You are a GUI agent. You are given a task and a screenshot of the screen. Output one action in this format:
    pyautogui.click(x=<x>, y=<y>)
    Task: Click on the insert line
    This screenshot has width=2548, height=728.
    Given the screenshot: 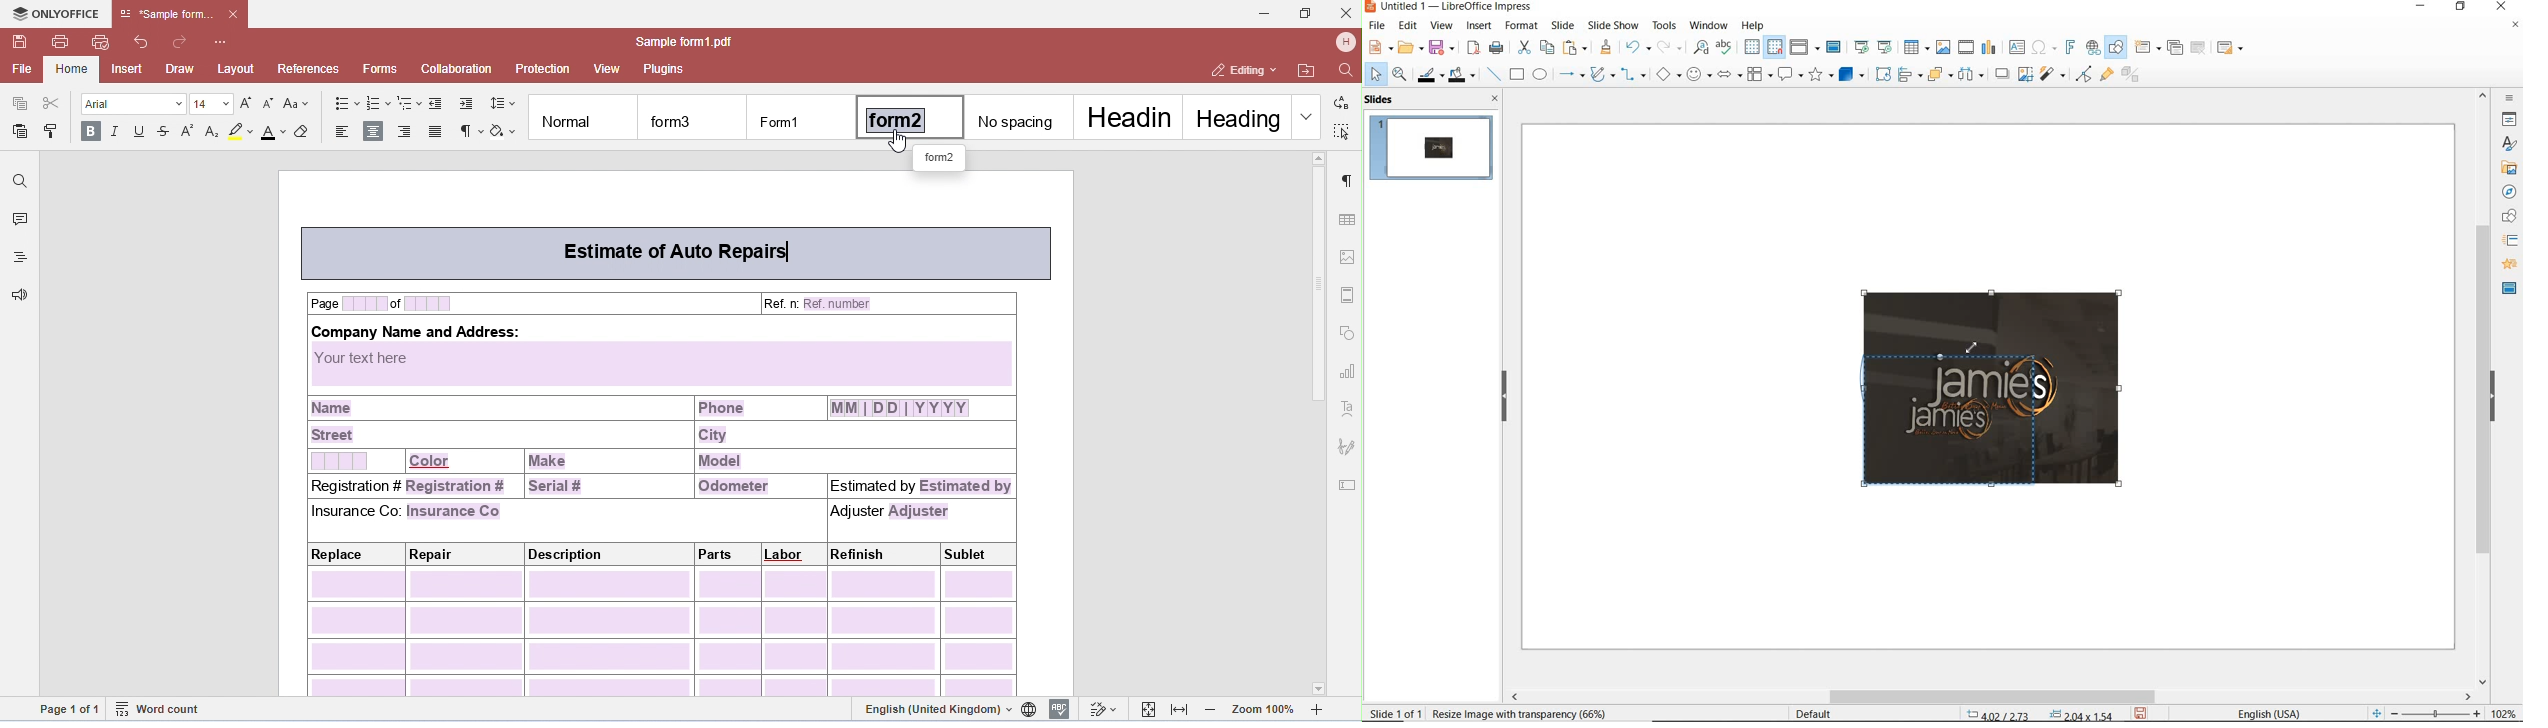 What is the action you would take?
    pyautogui.click(x=1493, y=75)
    